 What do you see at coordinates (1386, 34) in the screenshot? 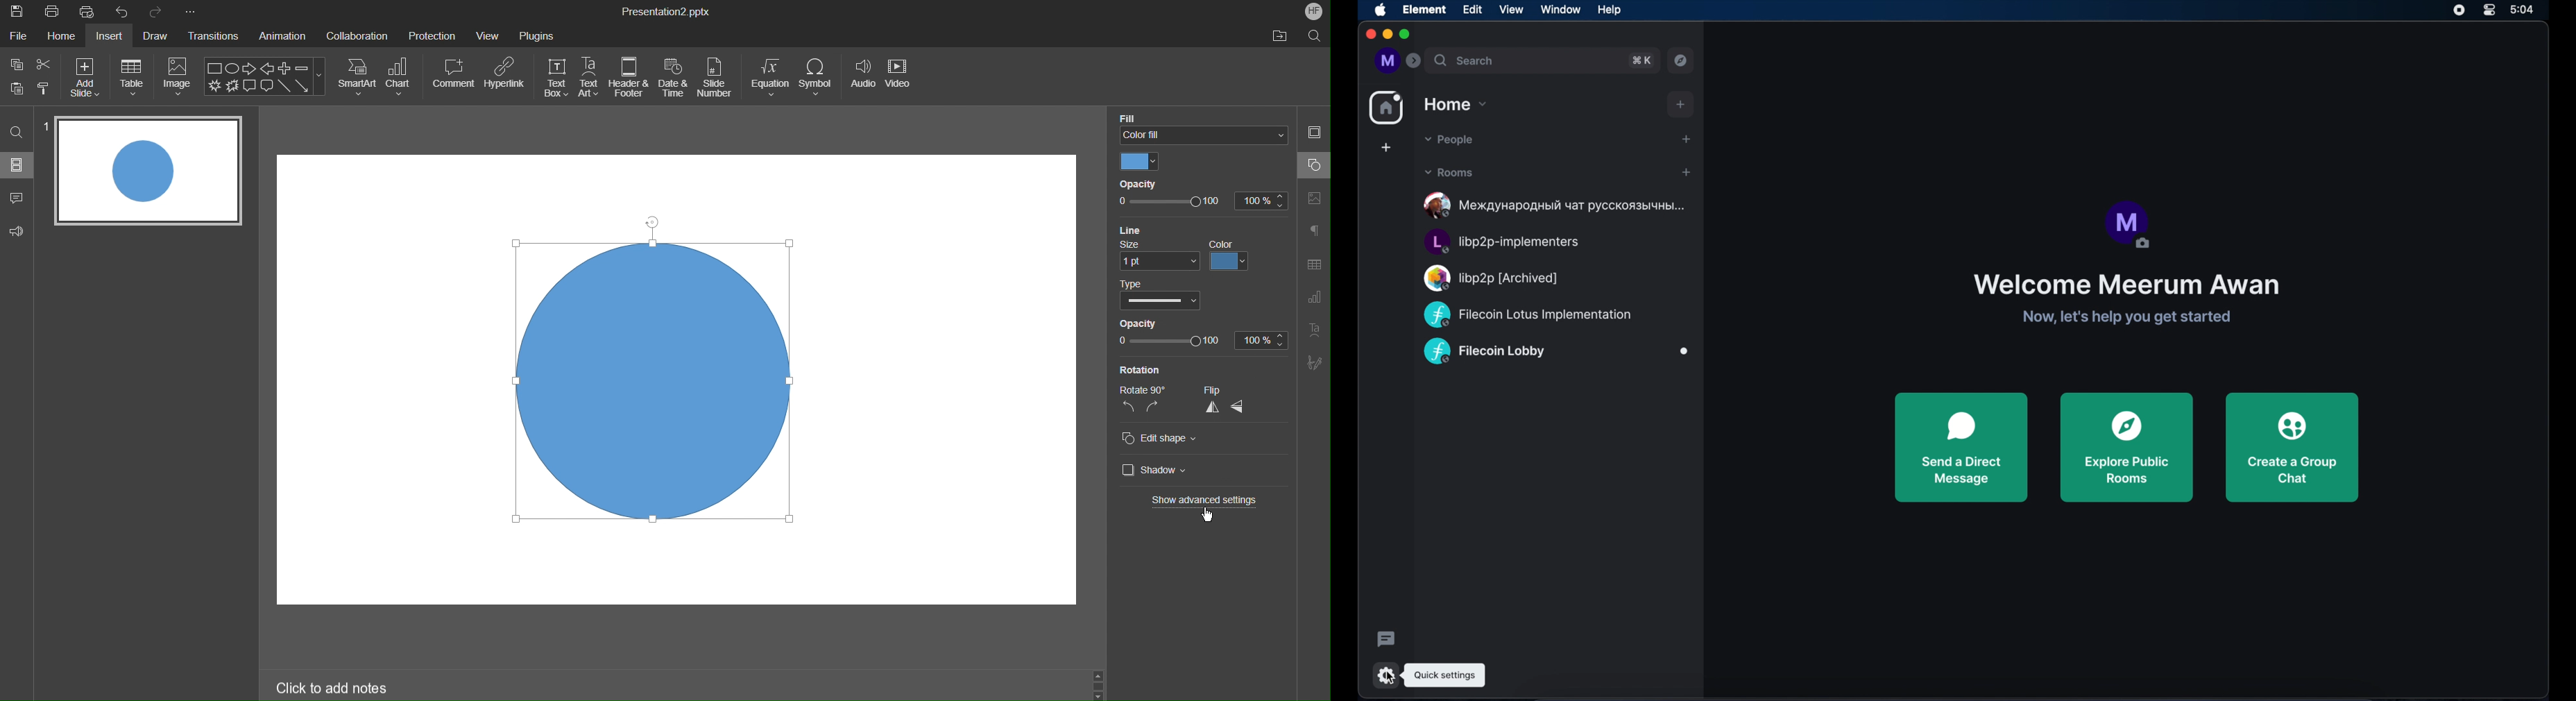
I see `minimize` at bounding box center [1386, 34].